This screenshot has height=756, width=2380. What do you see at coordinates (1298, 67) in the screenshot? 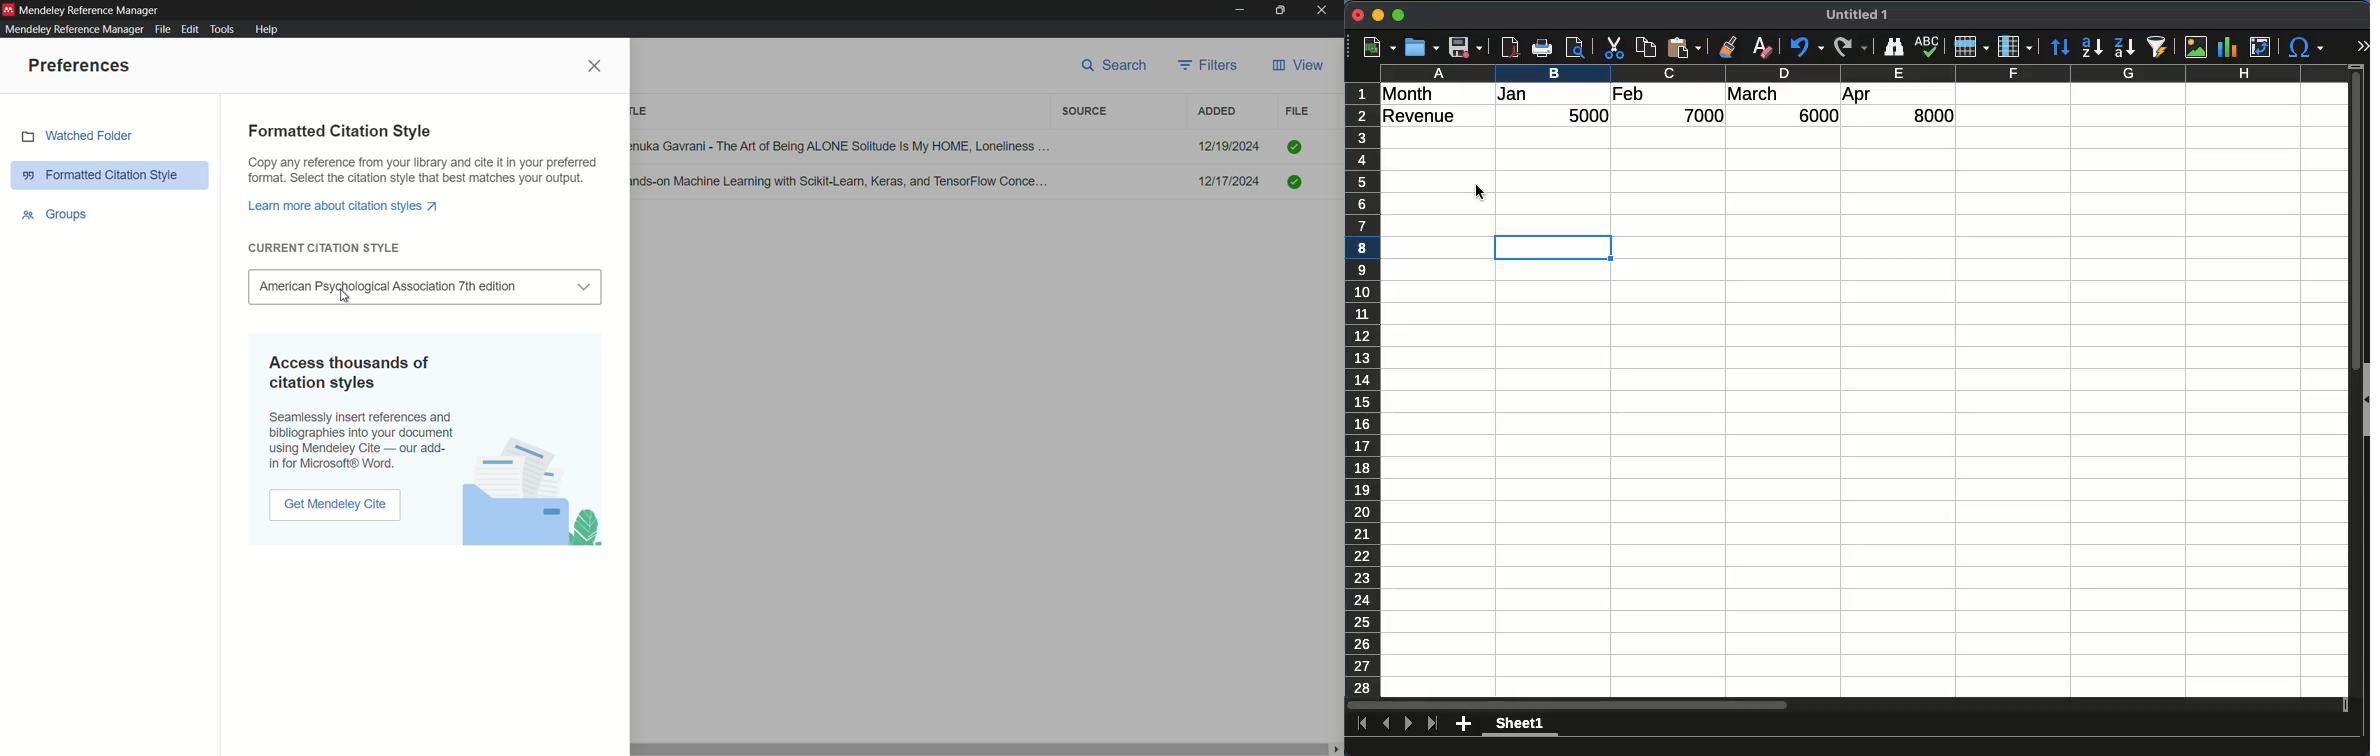
I see `view` at bounding box center [1298, 67].